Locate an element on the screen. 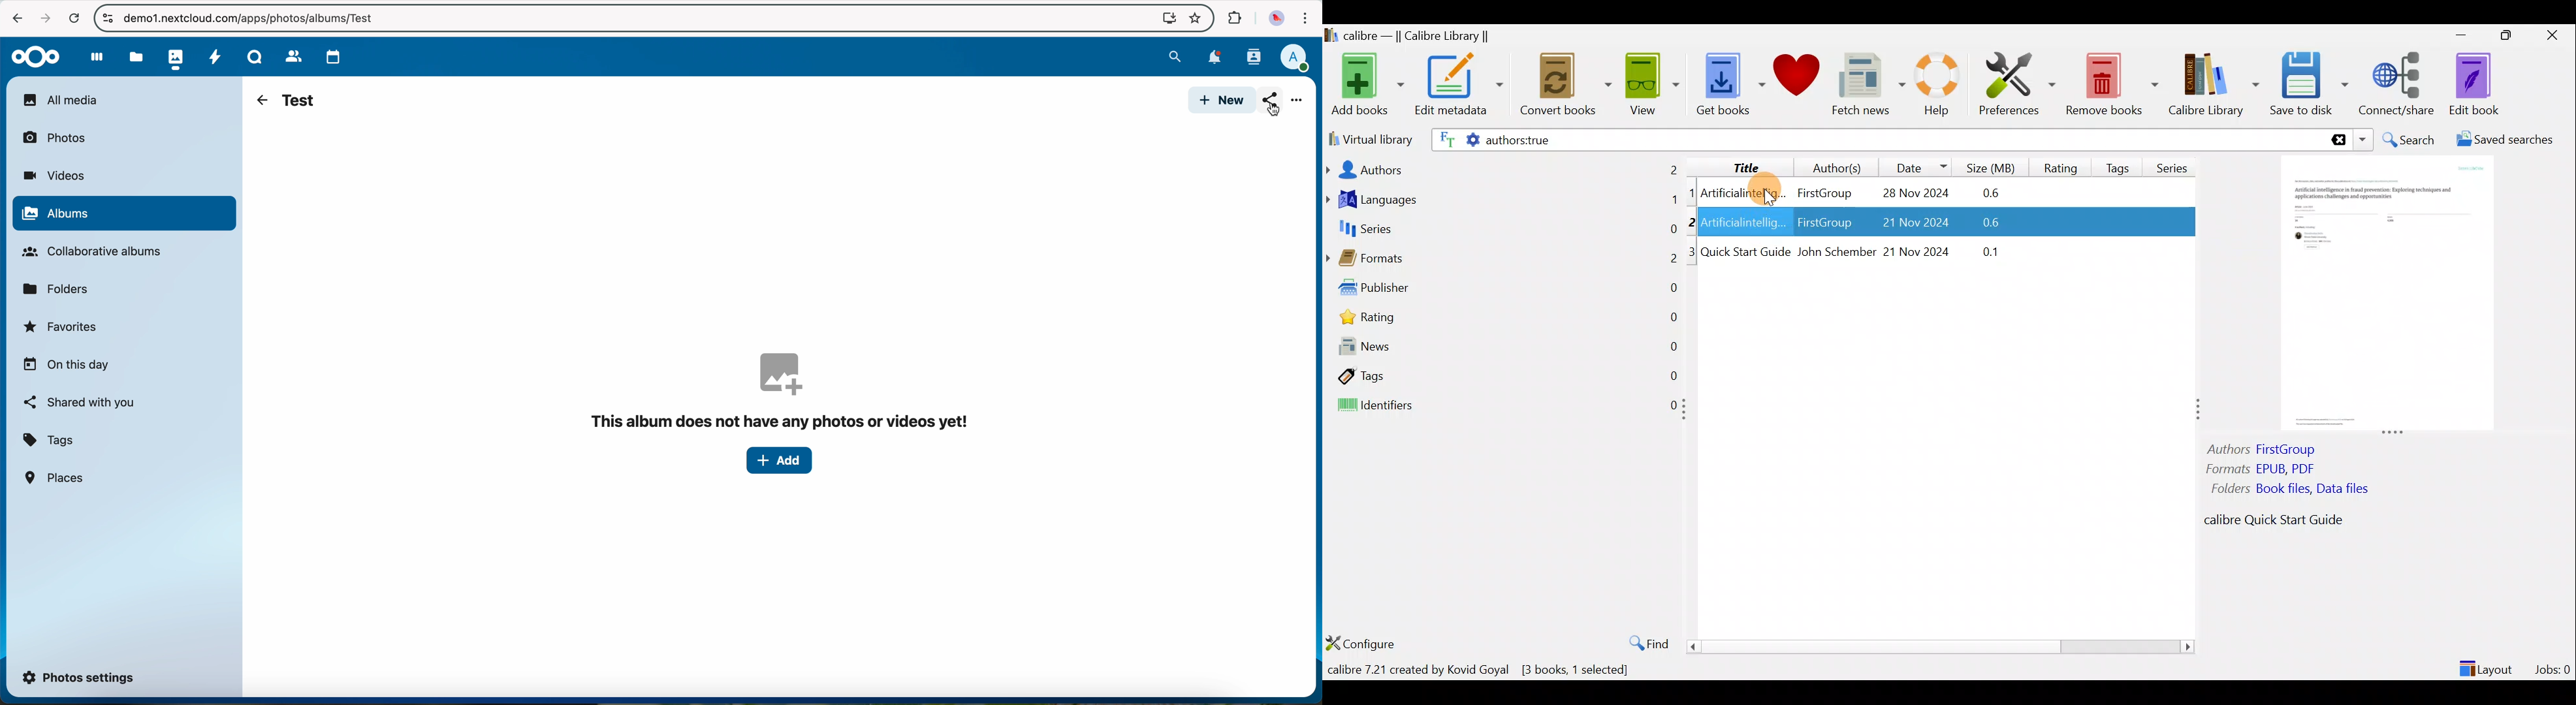 The height and width of the screenshot is (728, 2576). FirstGroup is located at coordinates (1824, 224).